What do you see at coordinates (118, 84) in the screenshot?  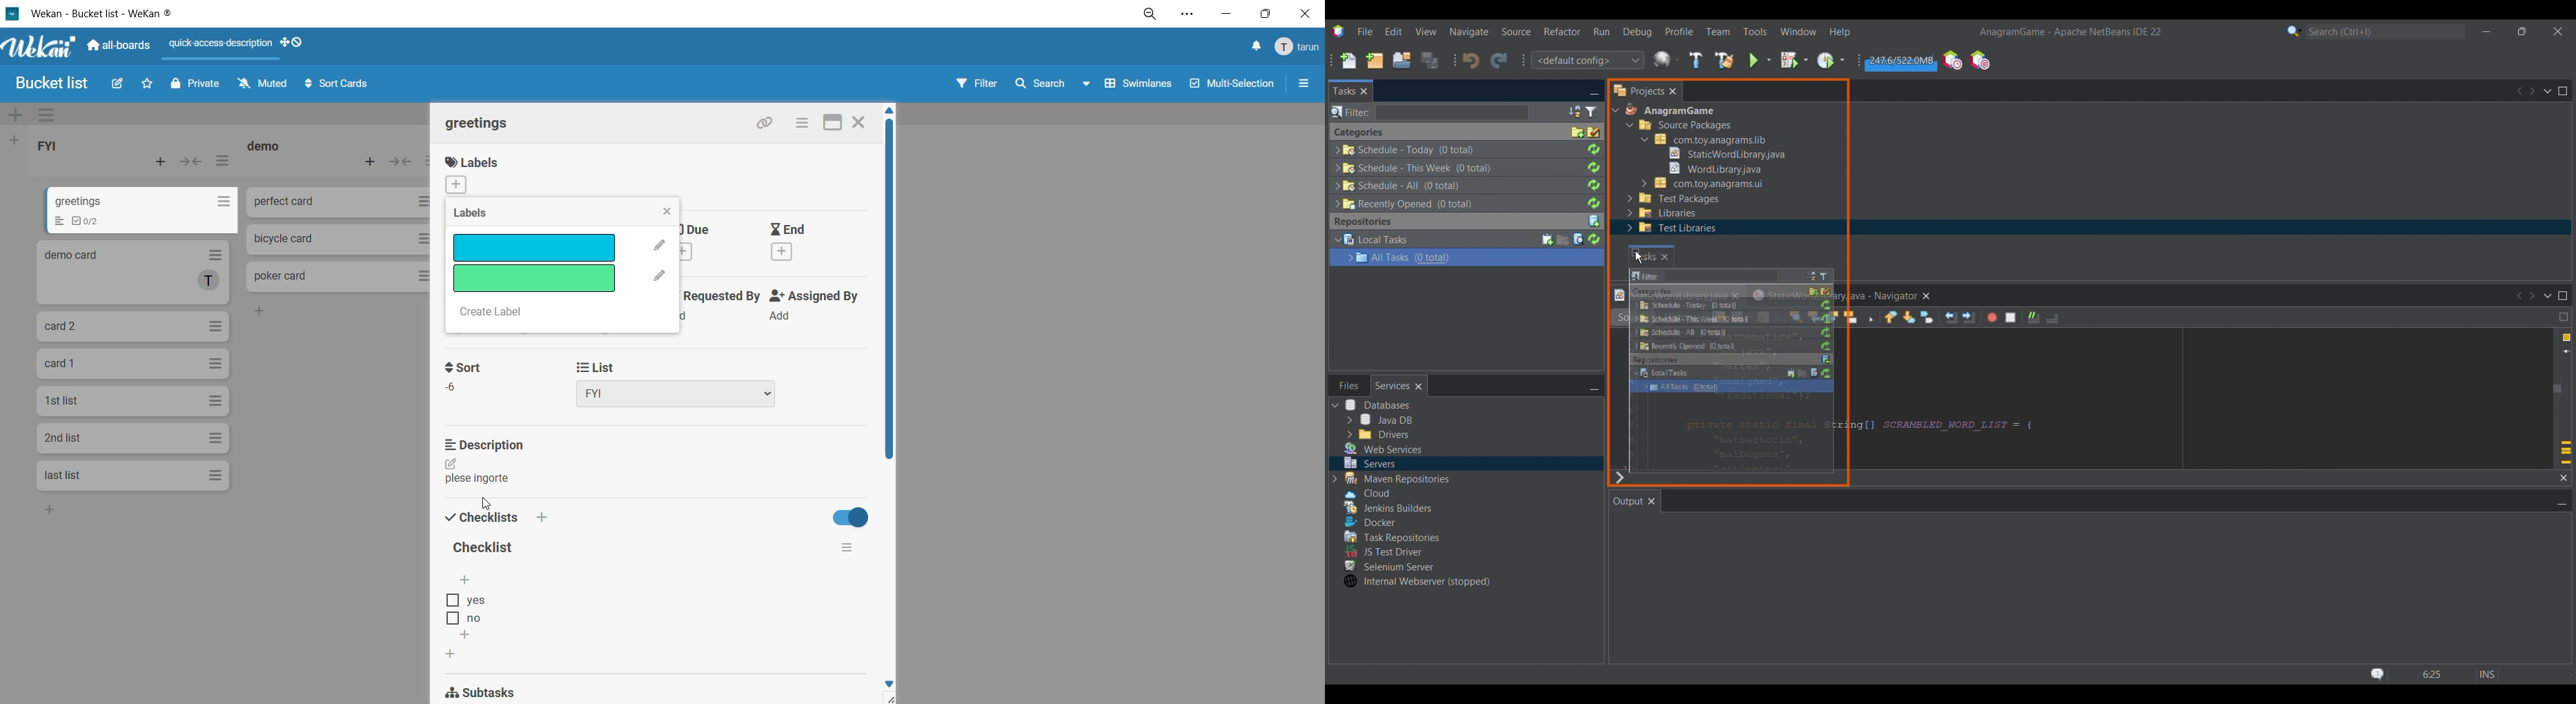 I see `edit` at bounding box center [118, 84].